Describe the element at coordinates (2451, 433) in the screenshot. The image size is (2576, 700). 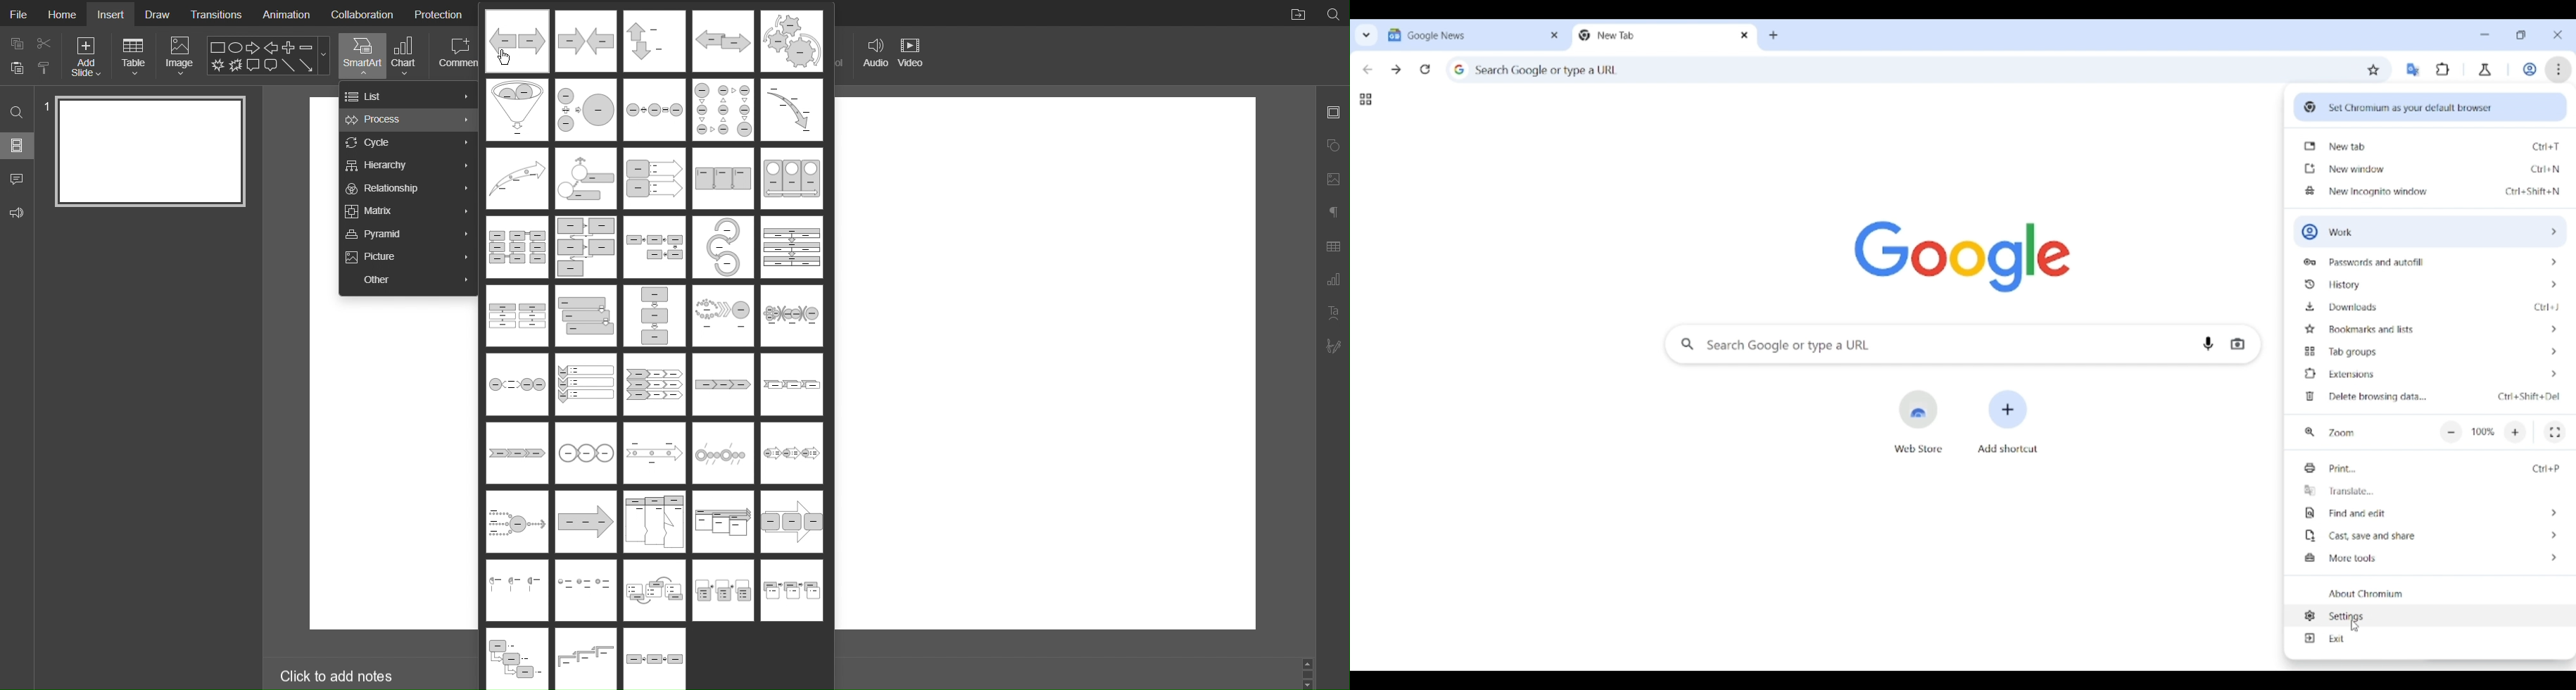
I see `Zoom out` at that location.